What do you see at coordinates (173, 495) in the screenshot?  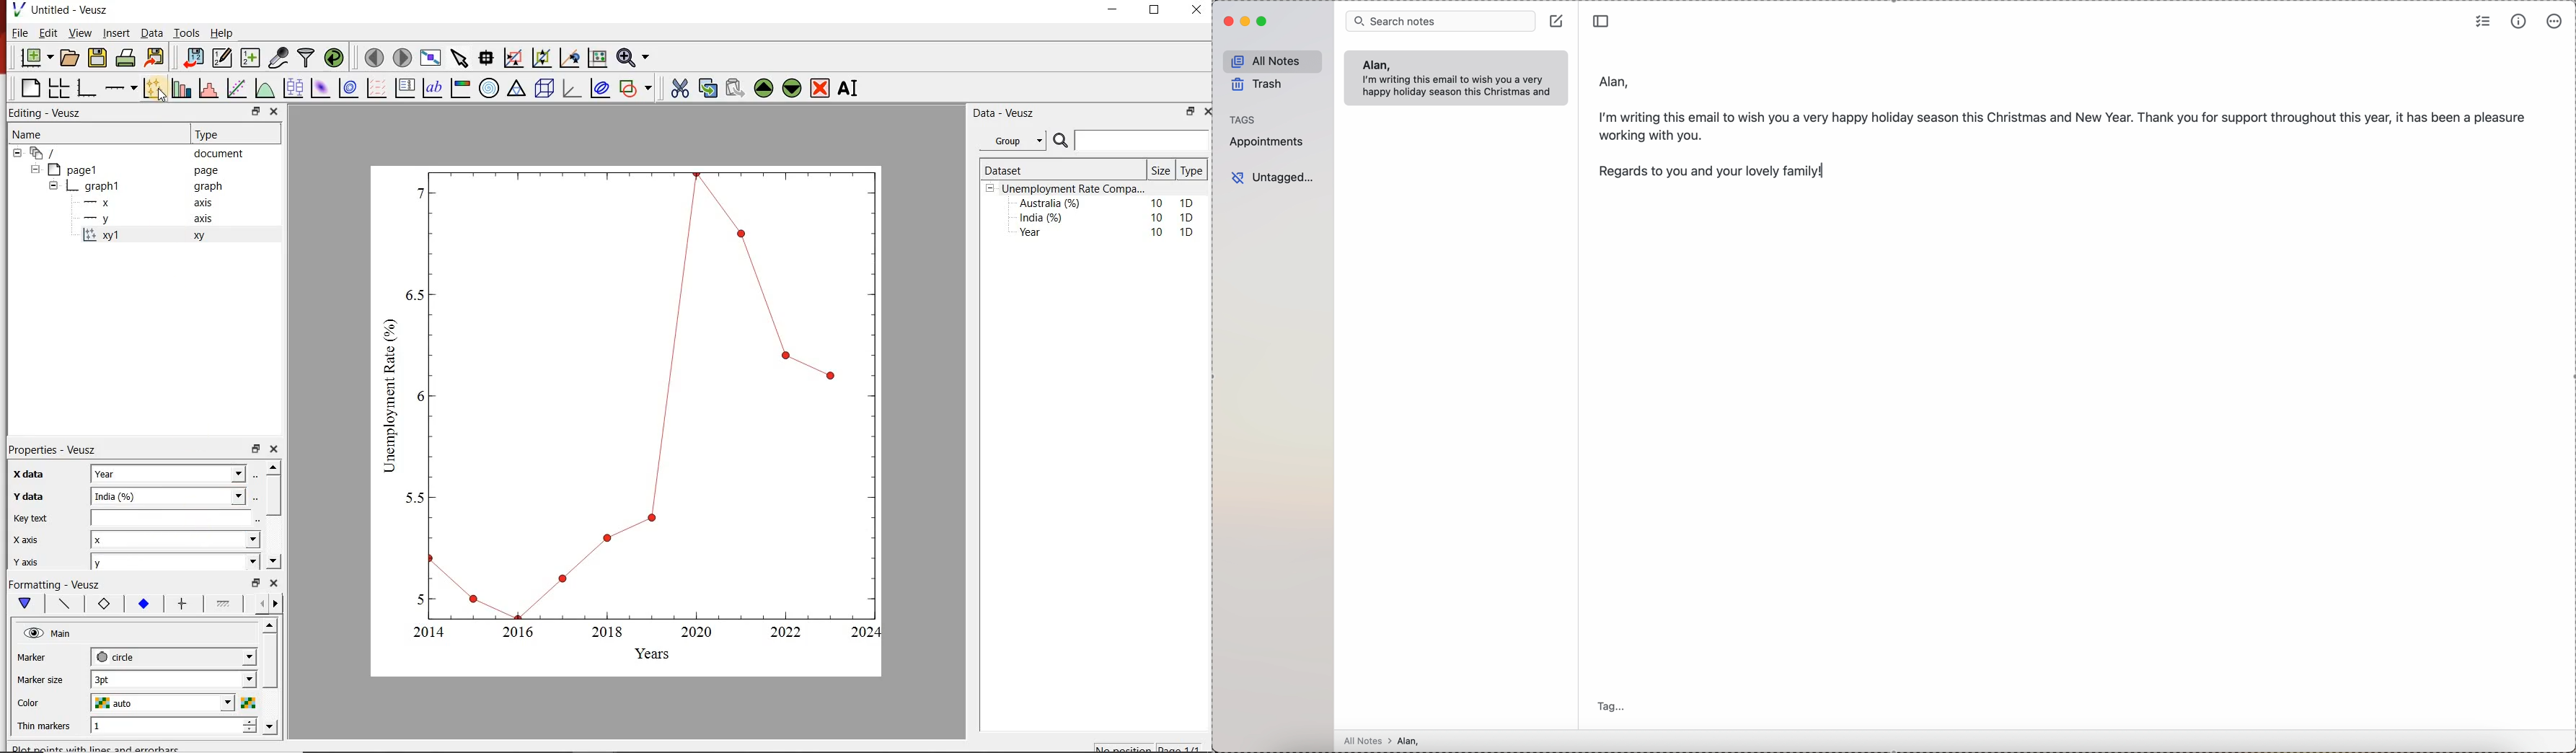 I see `India (%) ` at bounding box center [173, 495].